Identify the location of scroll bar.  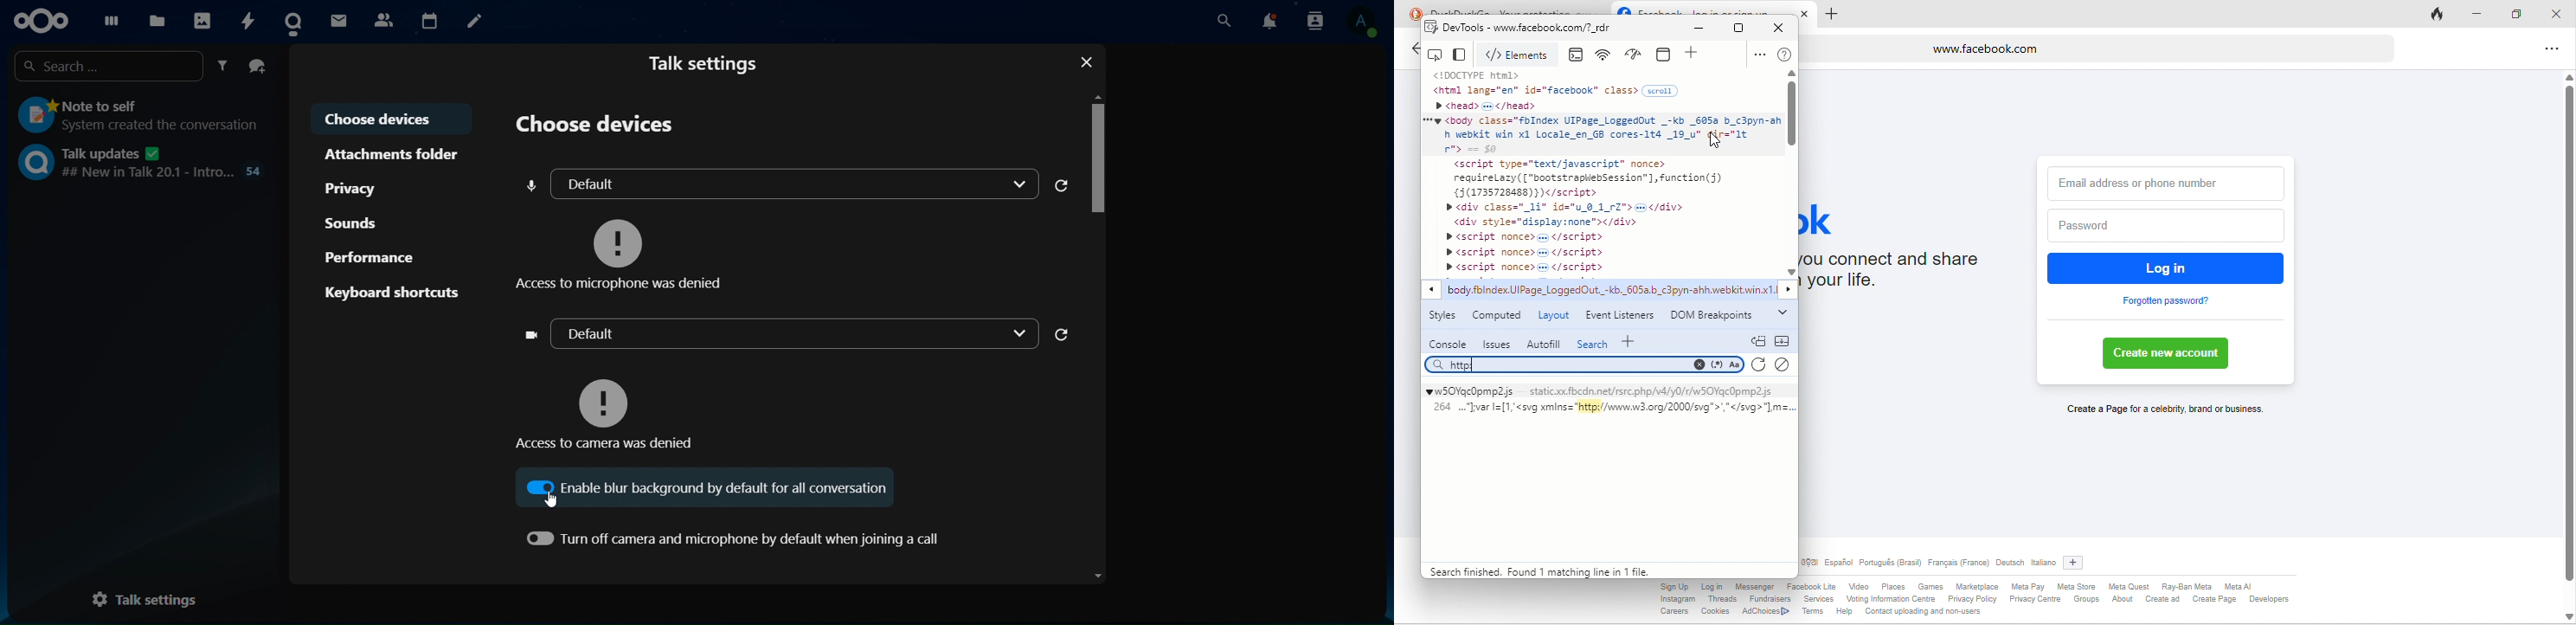
(1098, 339).